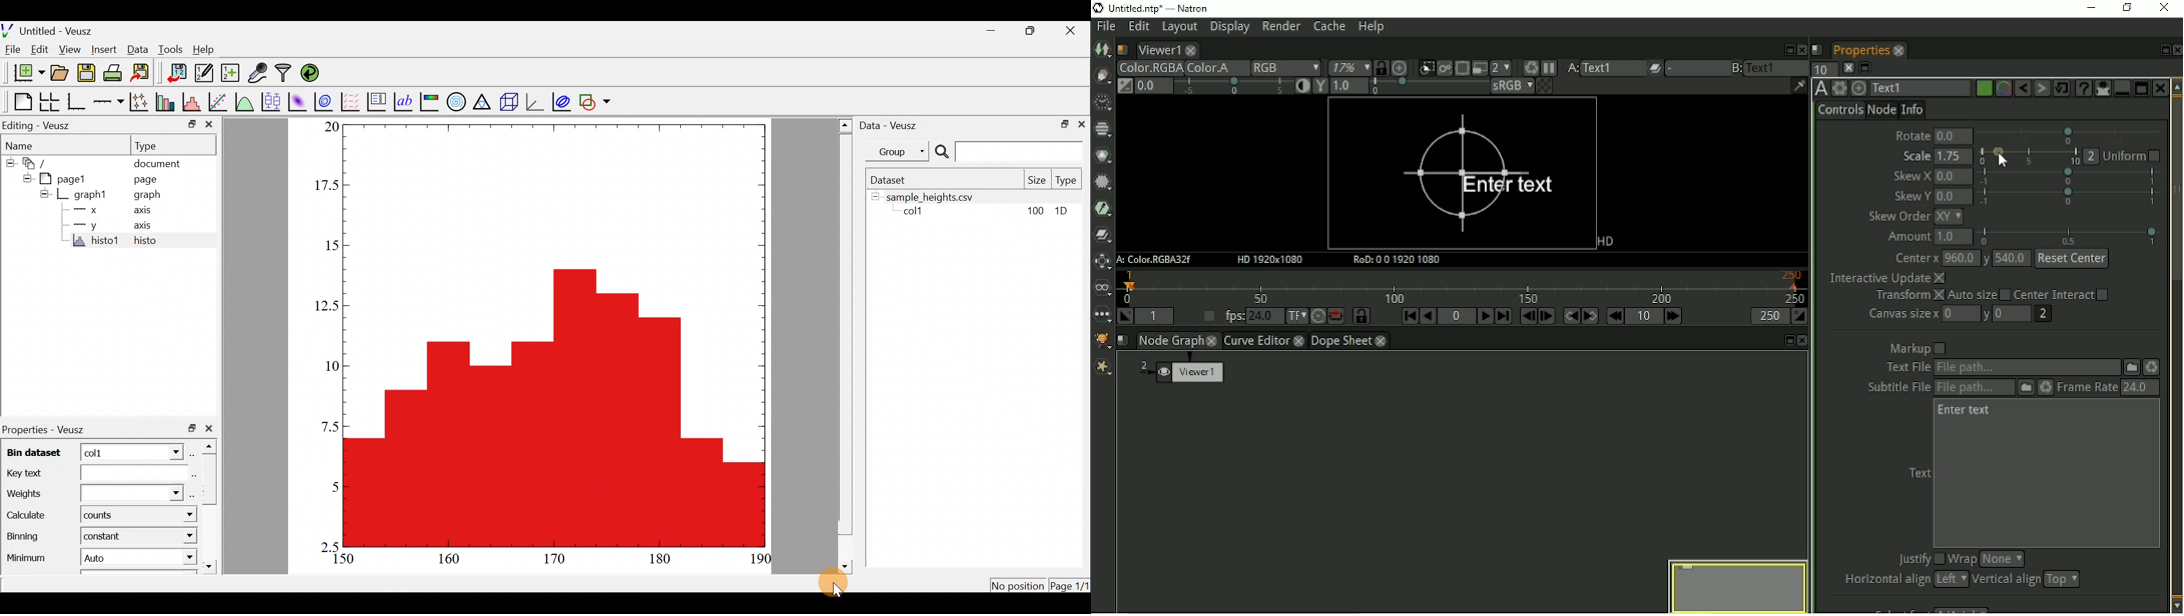  What do you see at coordinates (1103, 129) in the screenshot?
I see `Channel` at bounding box center [1103, 129].